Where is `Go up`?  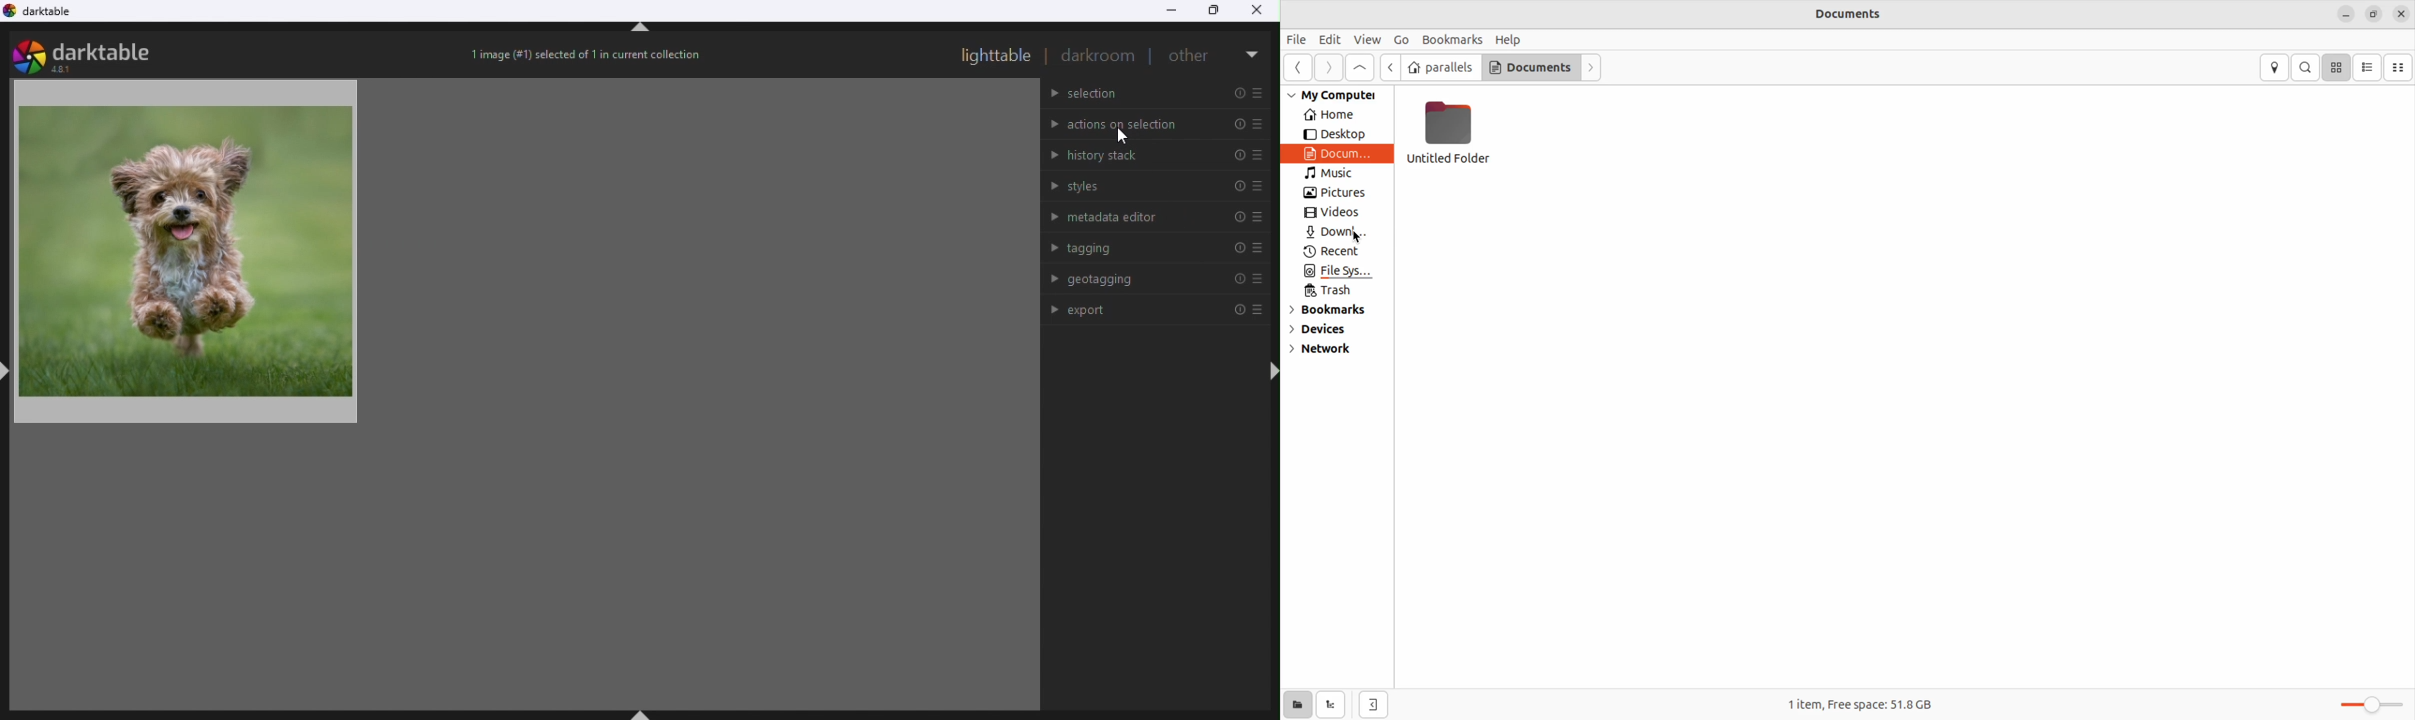
Go up is located at coordinates (1360, 67).